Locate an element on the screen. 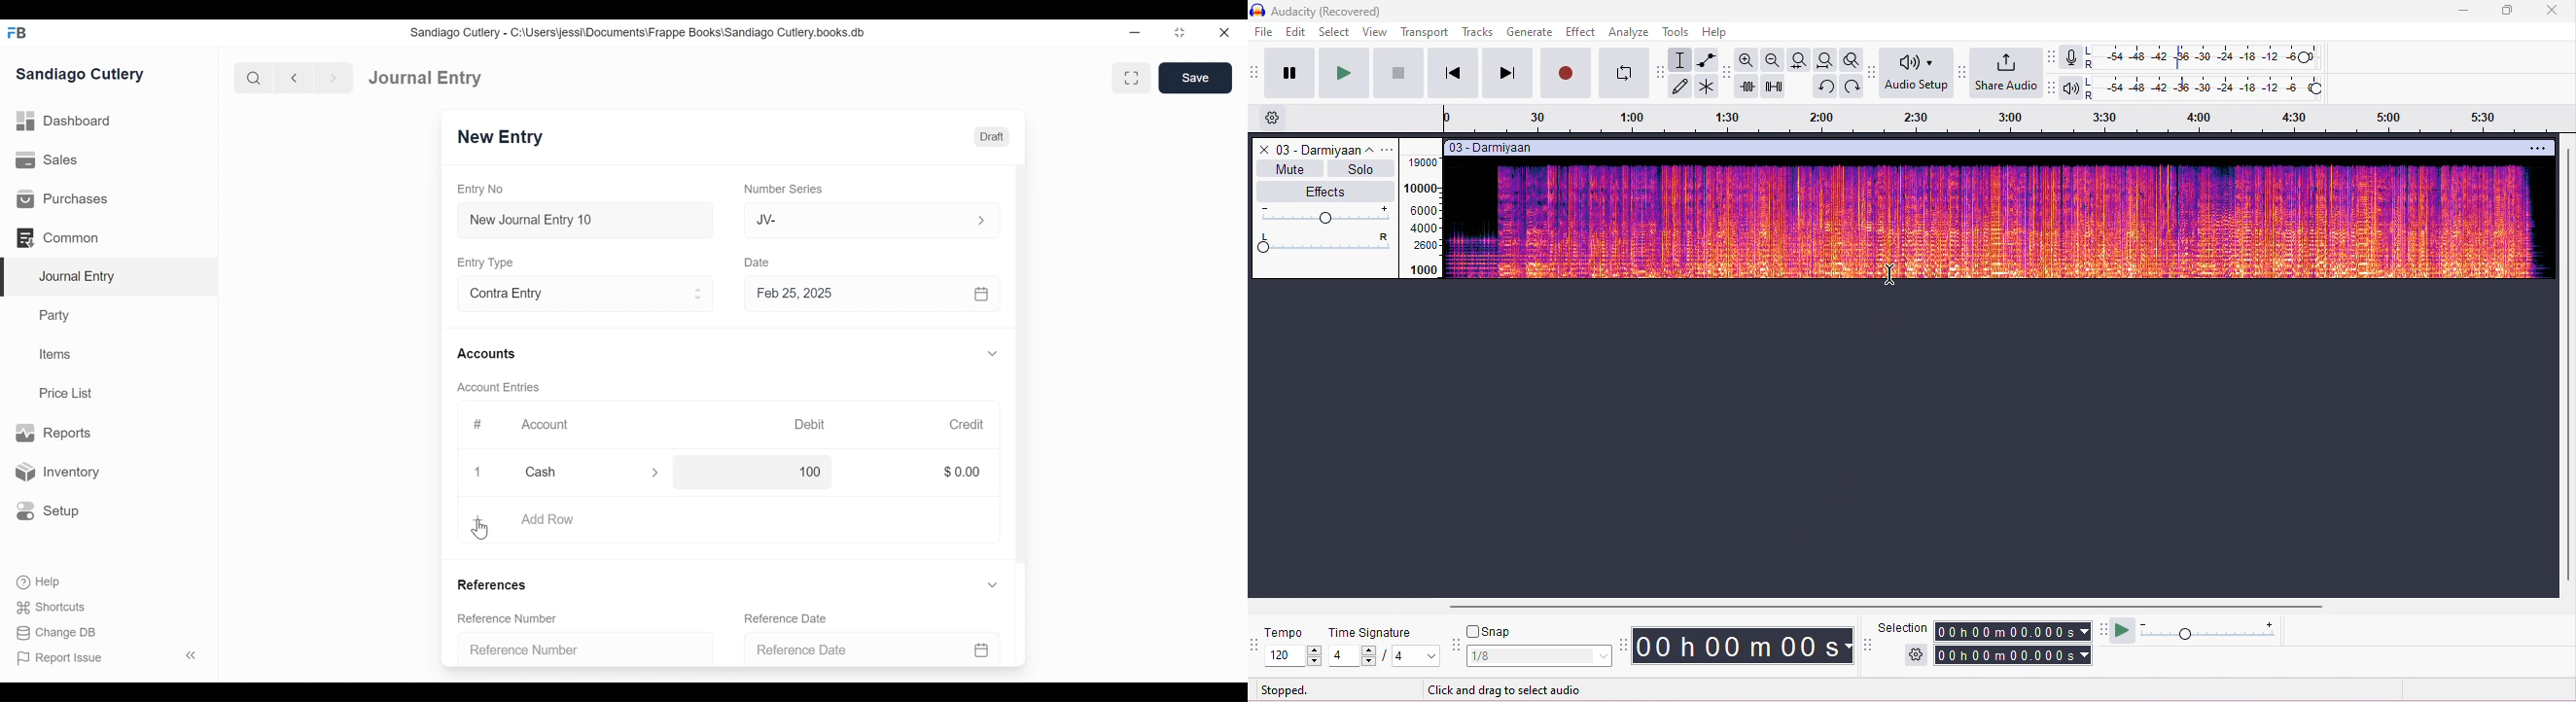 Image resolution: width=2576 pixels, height=728 pixels. Accounts is located at coordinates (489, 354).